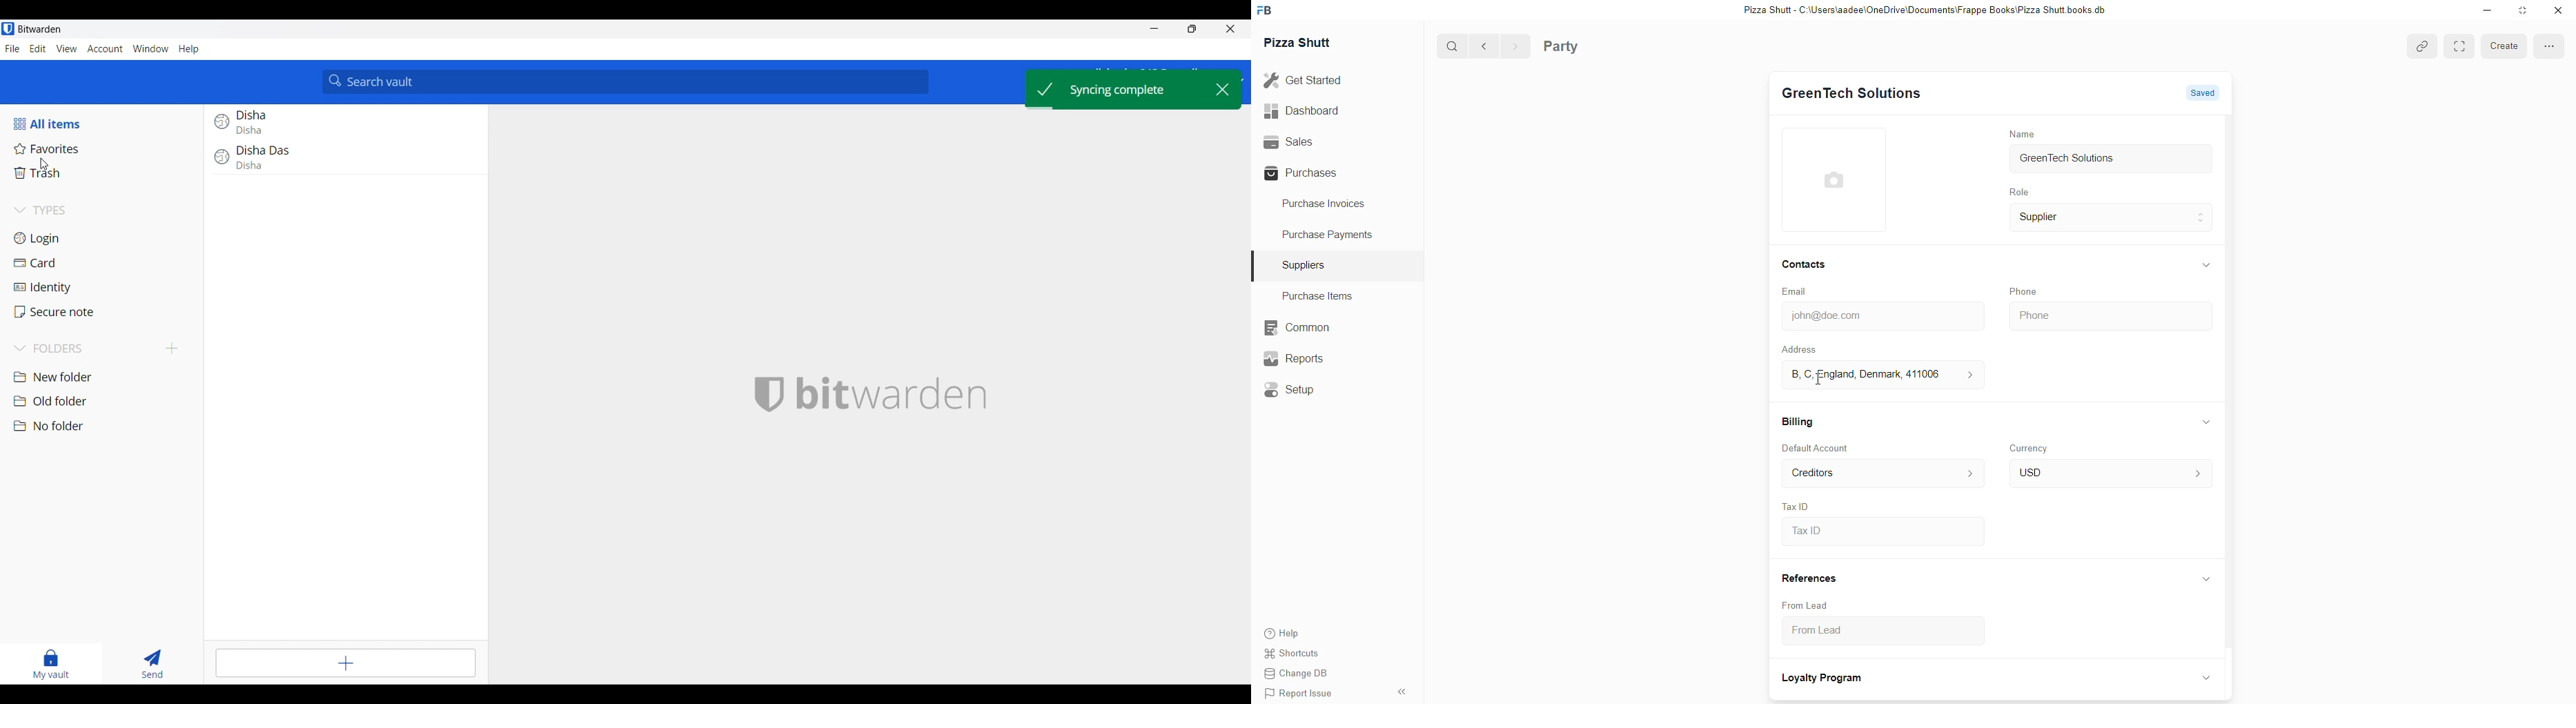  What do you see at coordinates (1318, 173) in the screenshot?
I see `Purchases` at bounding box center [1318, 173].